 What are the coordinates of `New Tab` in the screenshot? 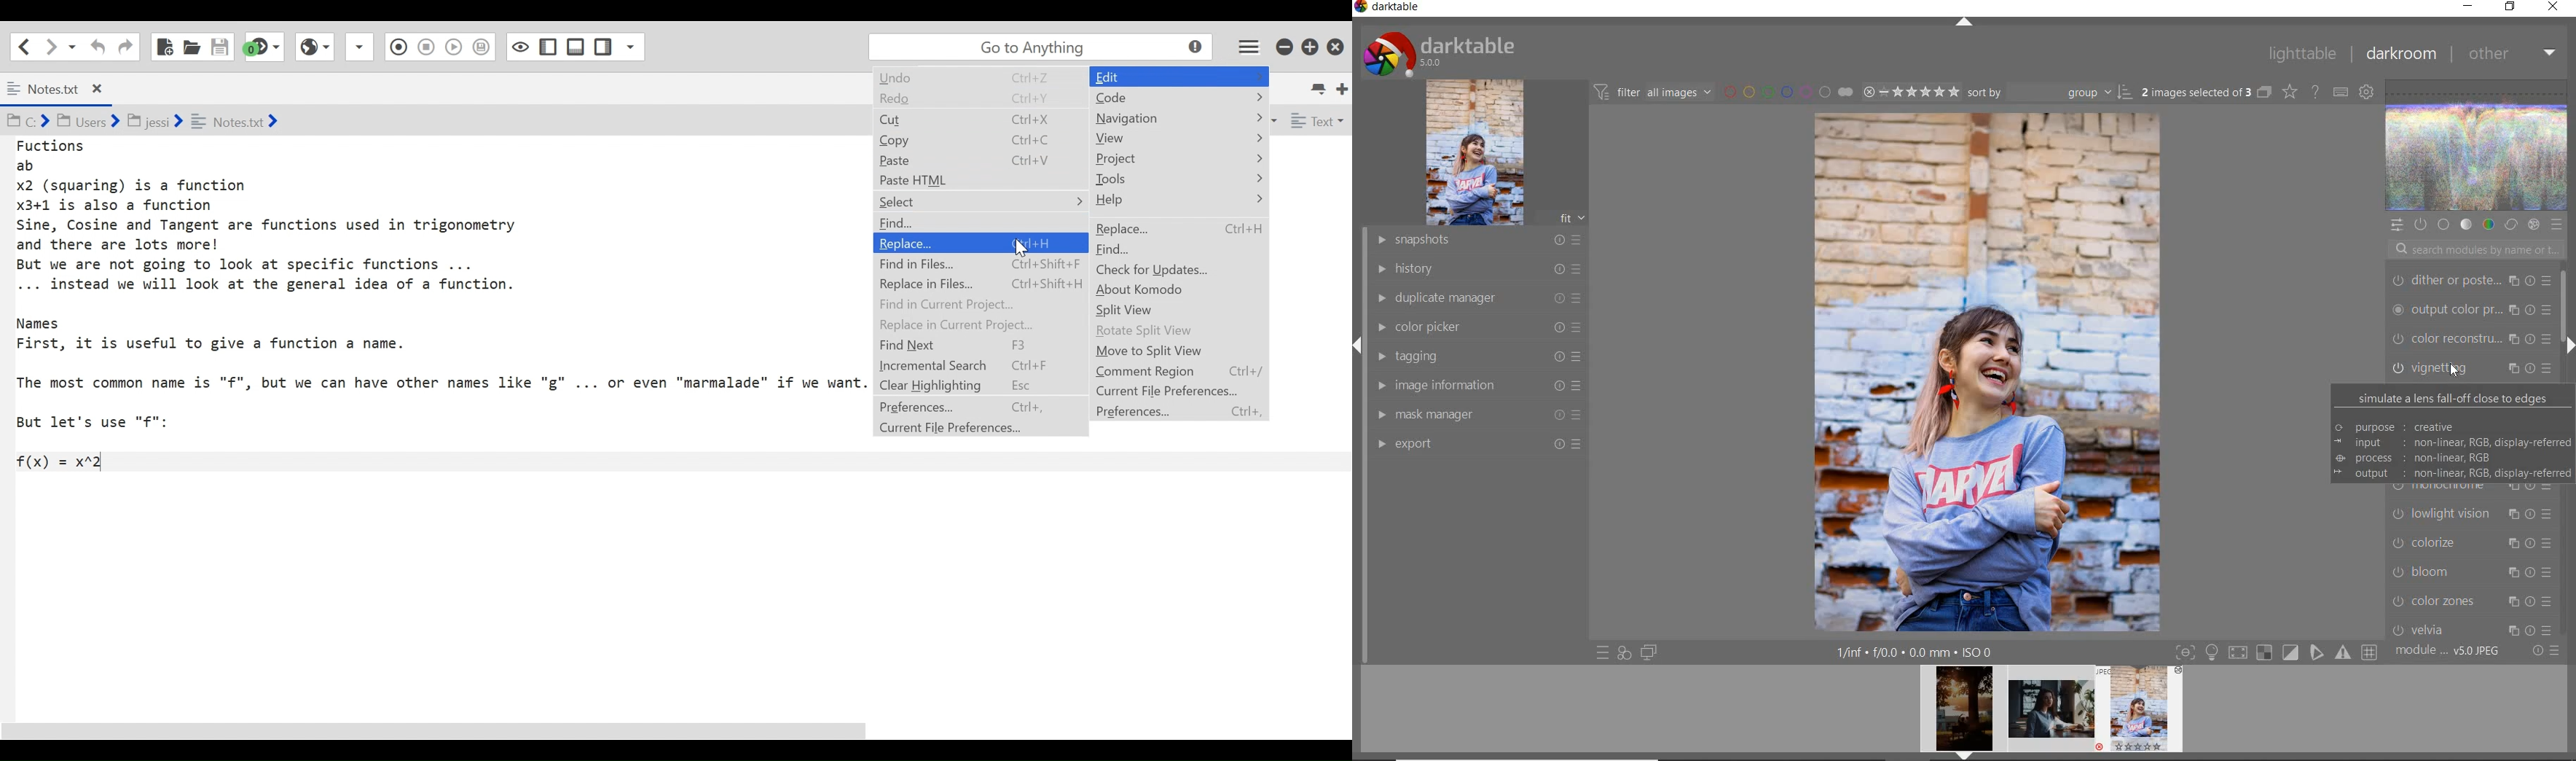 It's located at (1343, 87).